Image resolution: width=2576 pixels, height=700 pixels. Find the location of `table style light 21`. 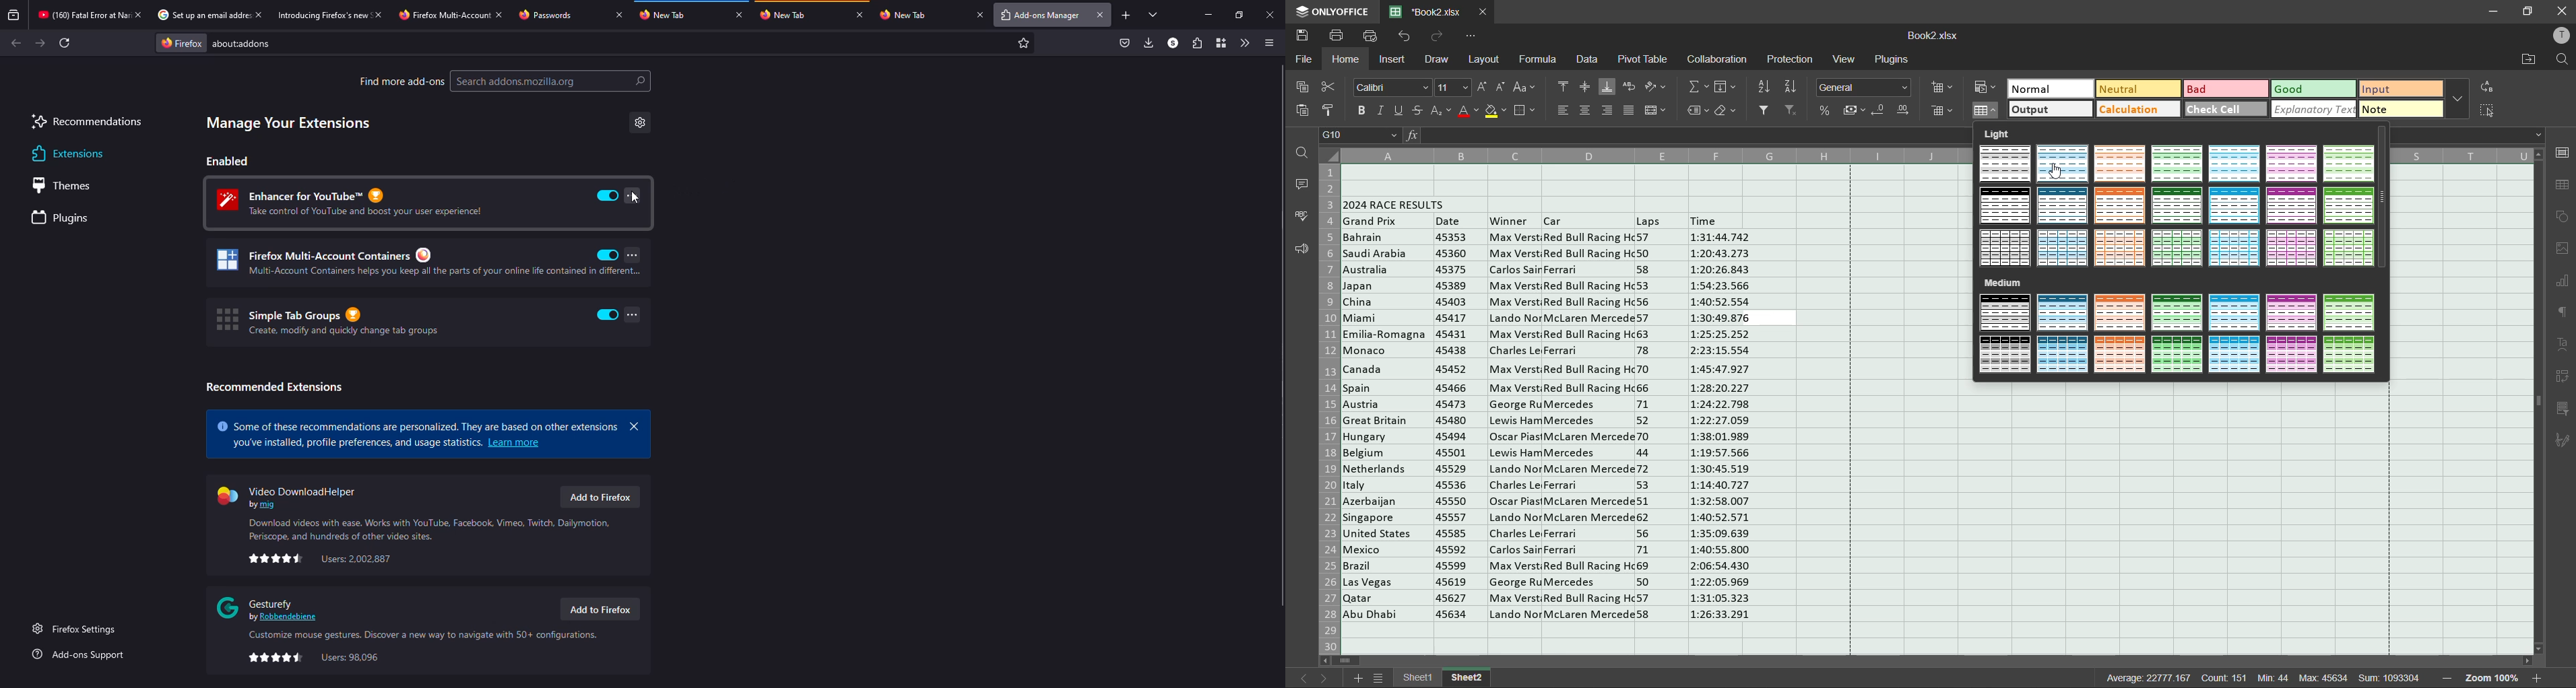

table style light 21 is located at coordinates (2347, 248).